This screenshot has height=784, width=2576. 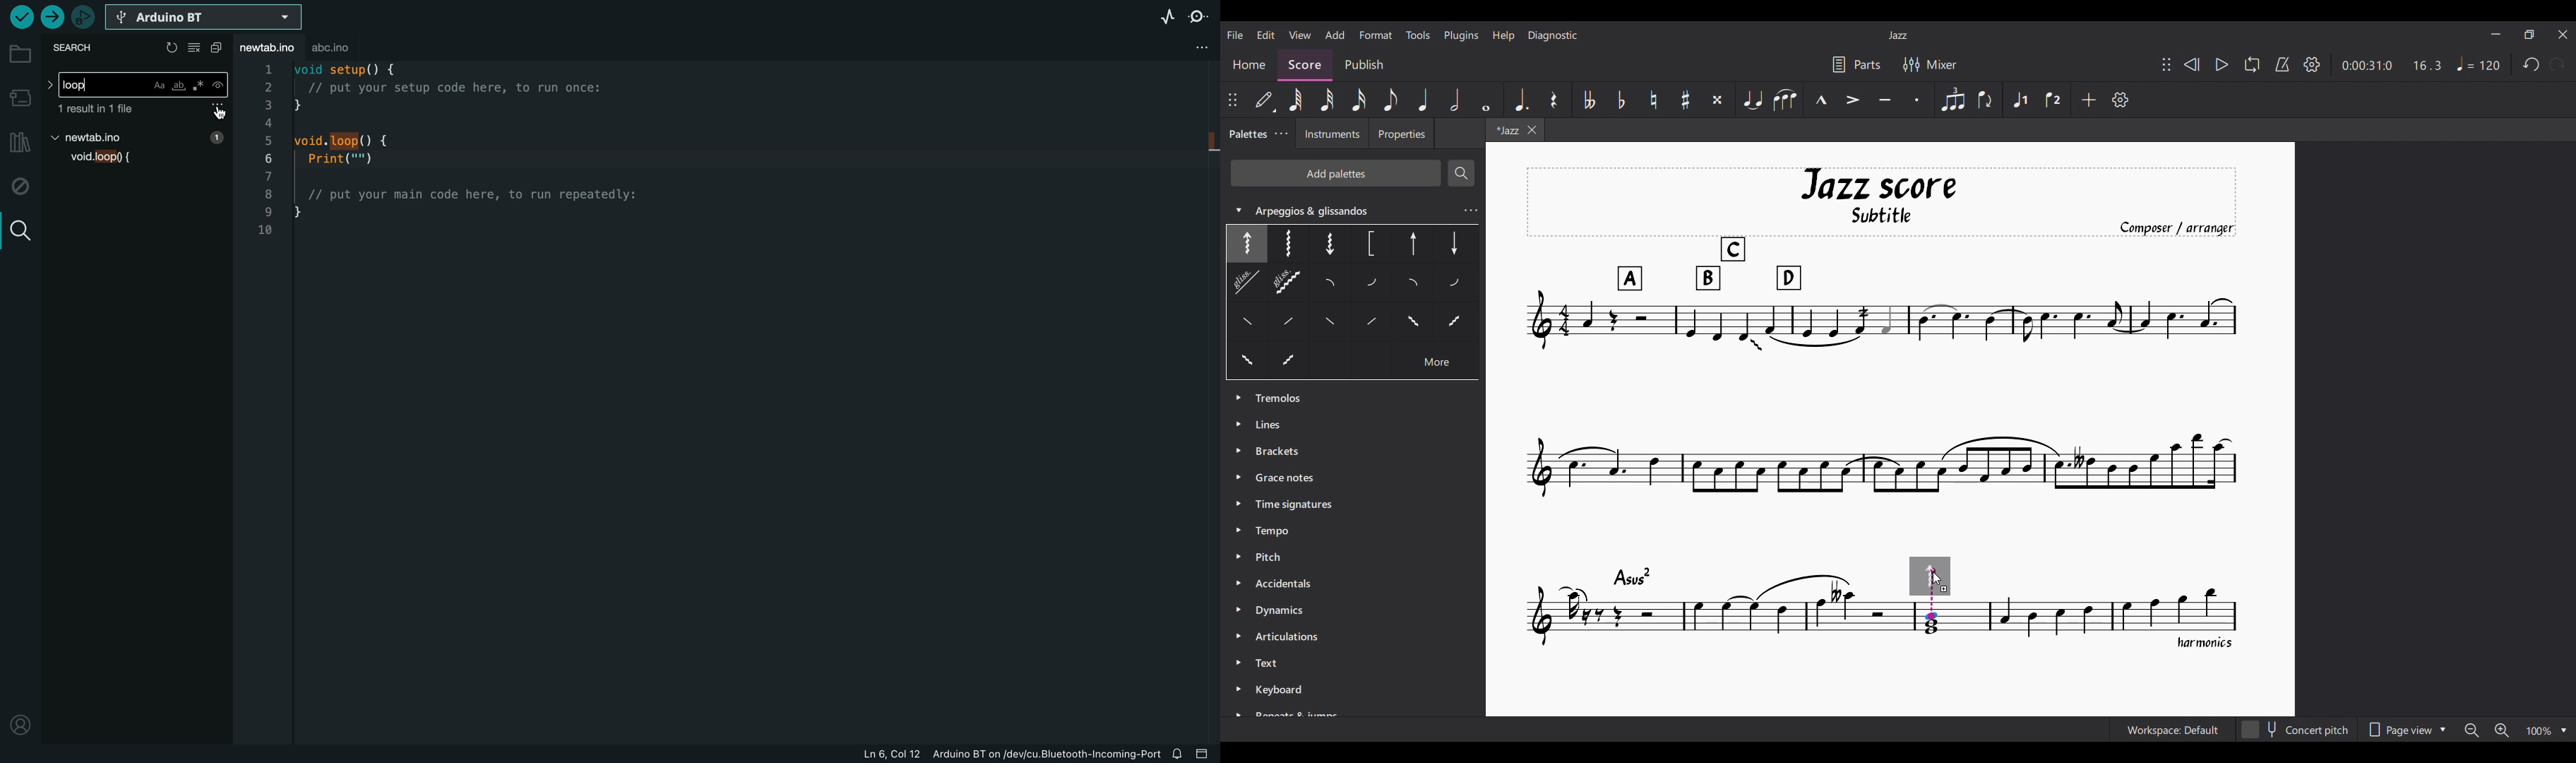 I want to click on File menu, so click(x=1235, y=35).